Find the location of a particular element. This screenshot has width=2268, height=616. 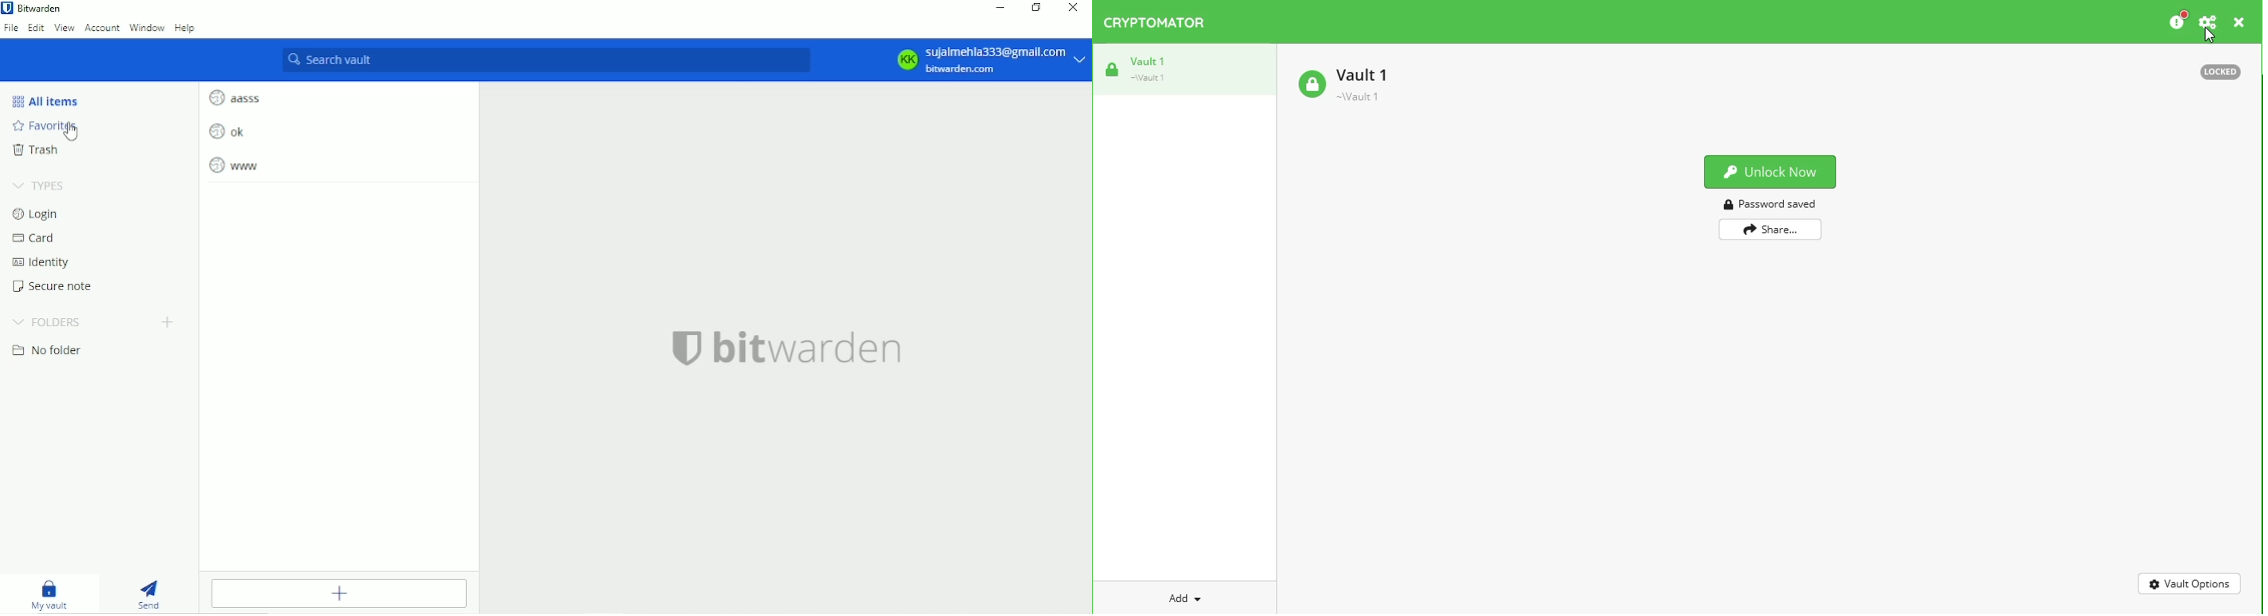

No folder is located at coordinates (49, 351).